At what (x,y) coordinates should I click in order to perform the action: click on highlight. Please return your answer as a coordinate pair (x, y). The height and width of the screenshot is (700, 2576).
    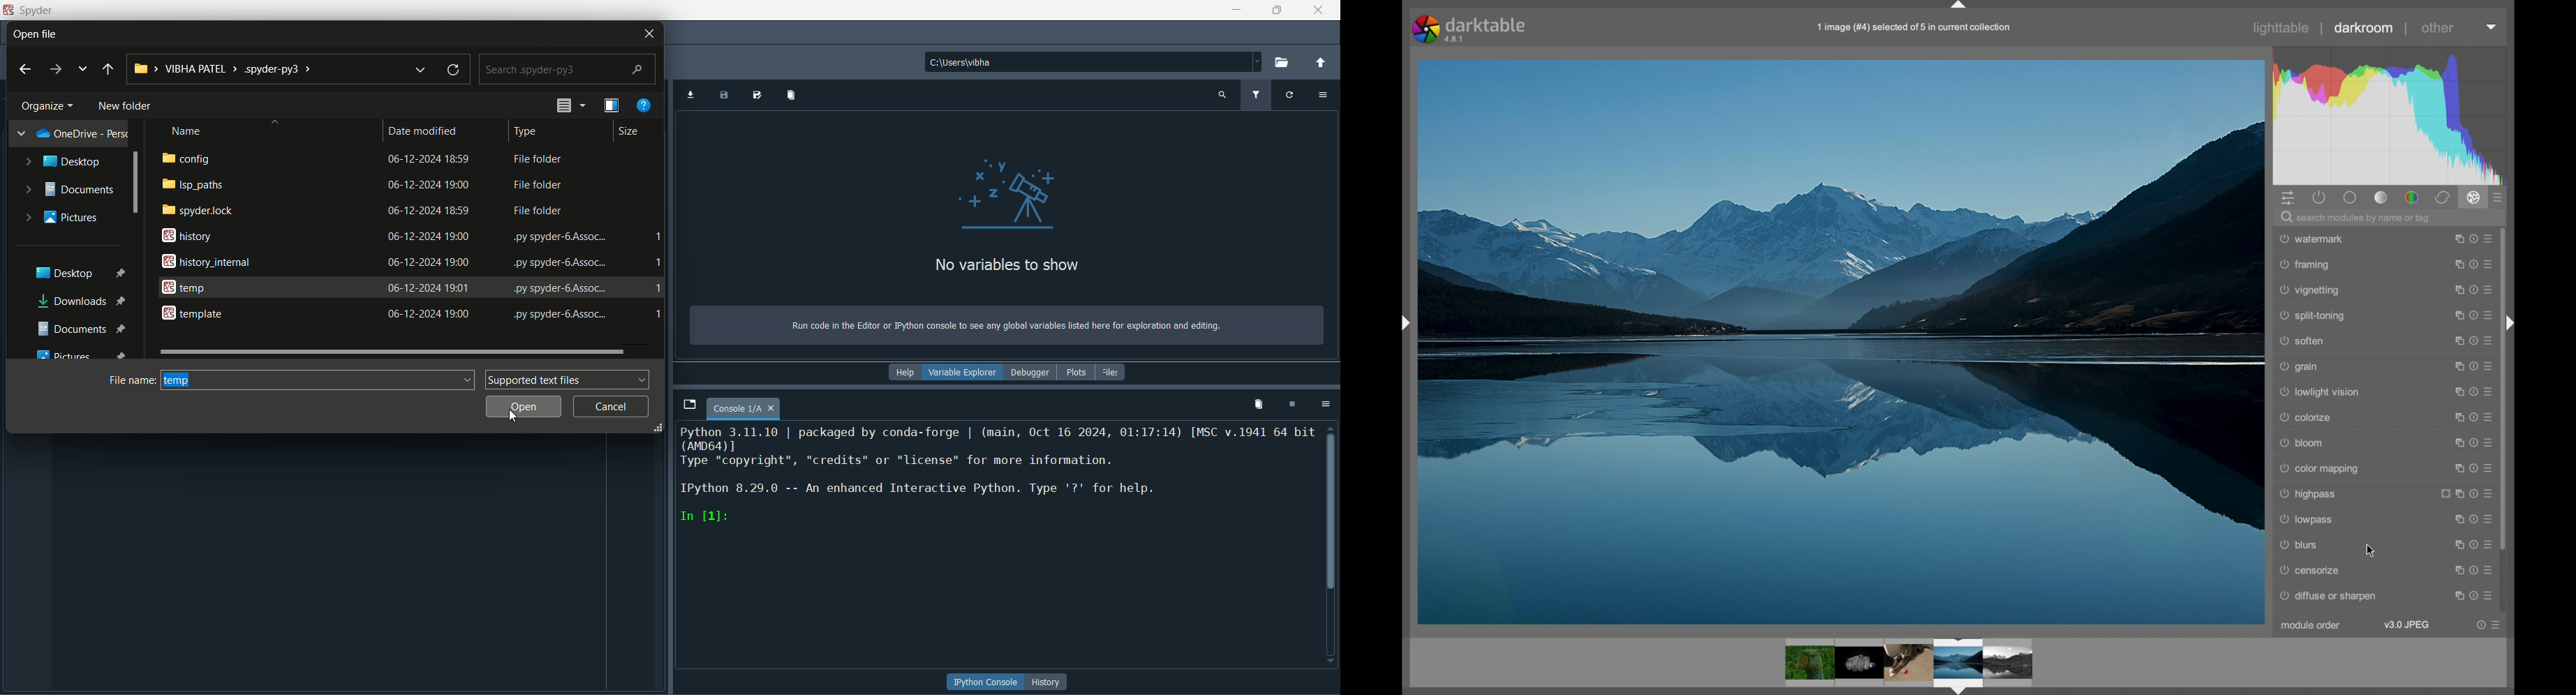
    Looking at the image, I should click on (320, 380).